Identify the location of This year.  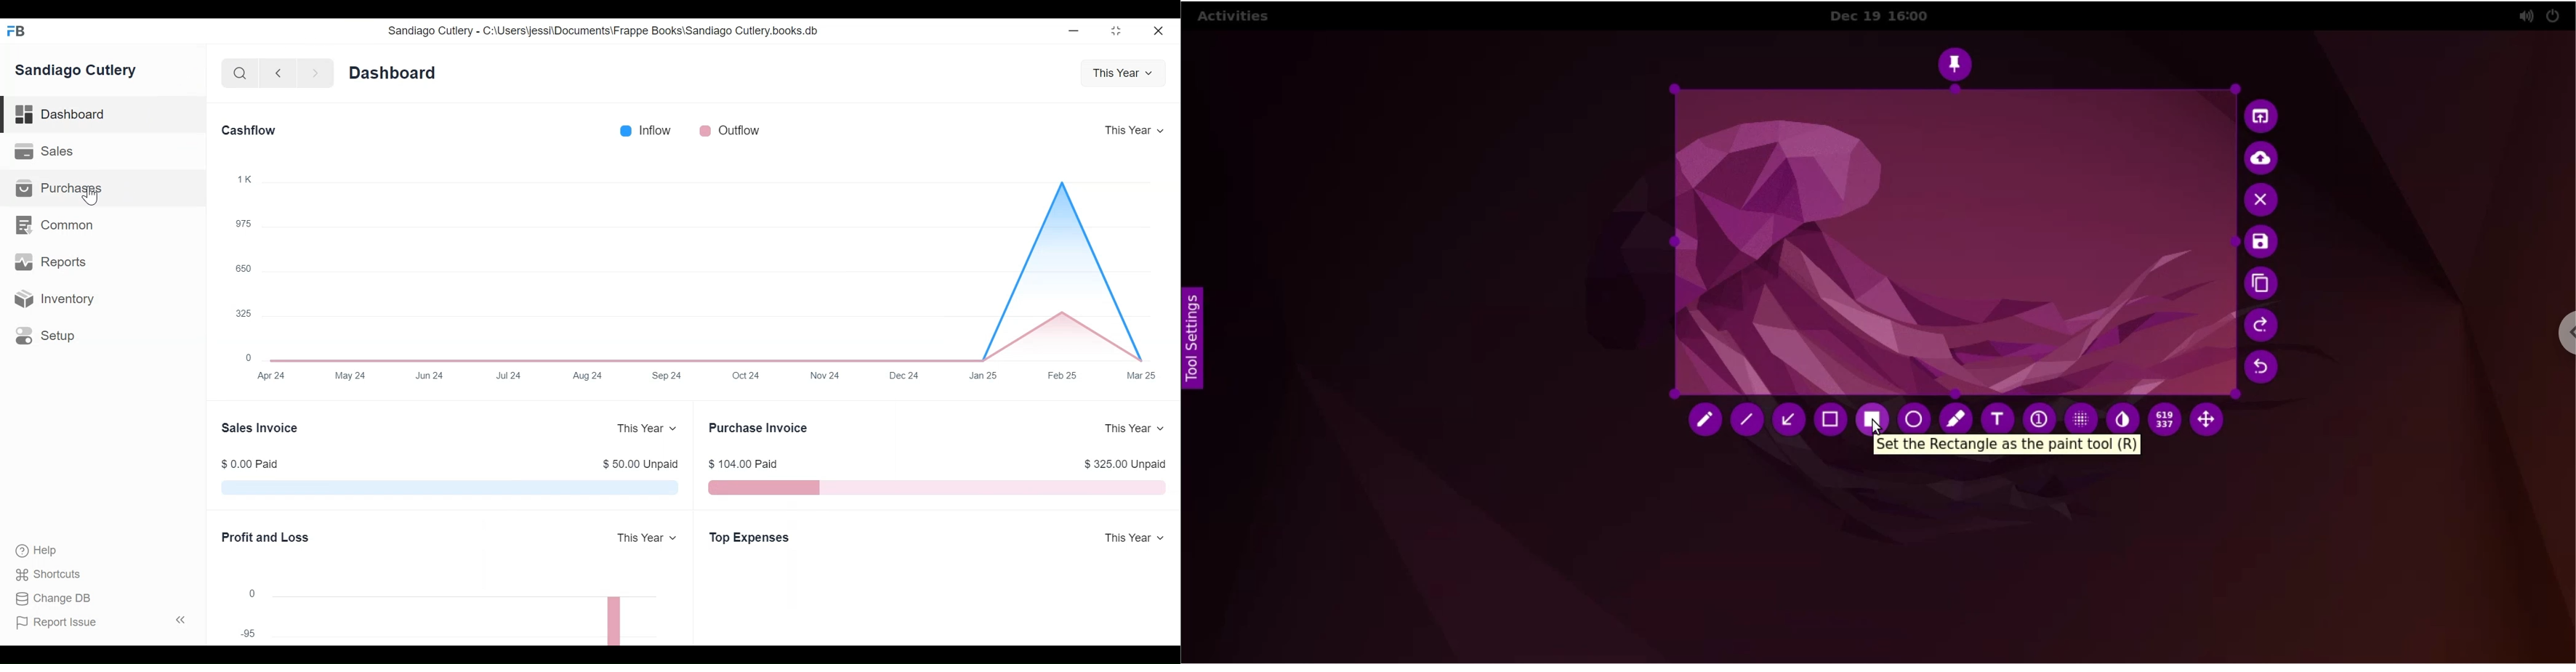
(1124, 71).